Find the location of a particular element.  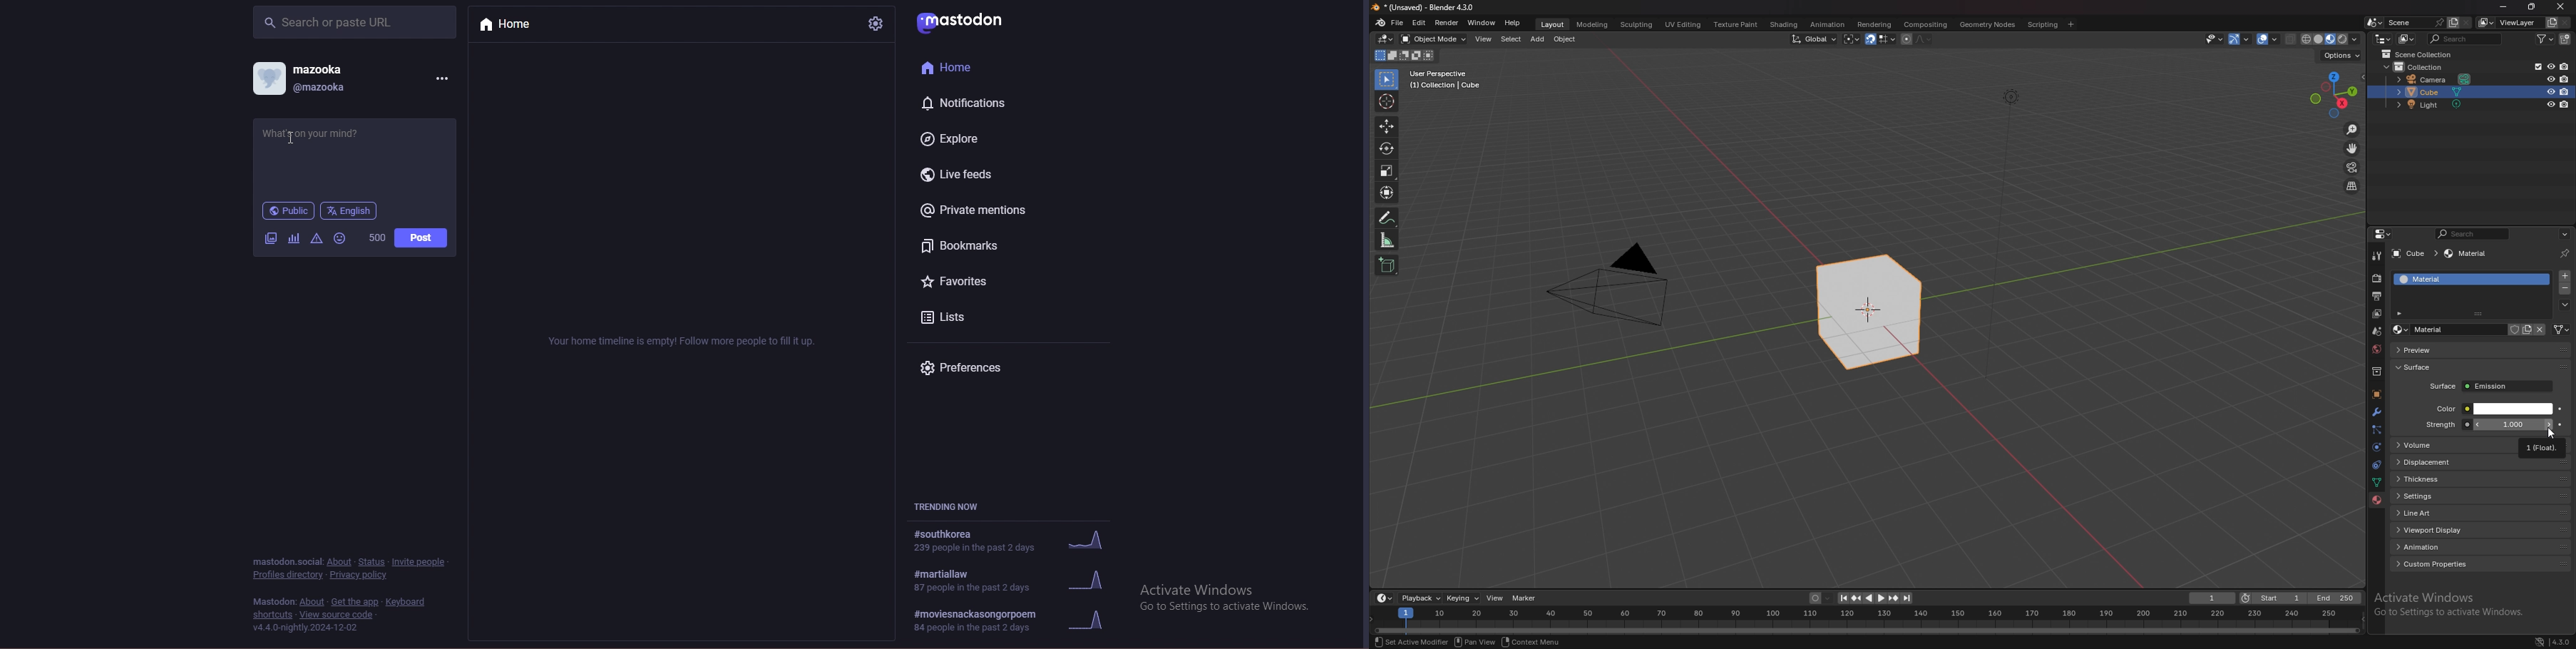

transform orientation is located at coordinates (1814, 38).